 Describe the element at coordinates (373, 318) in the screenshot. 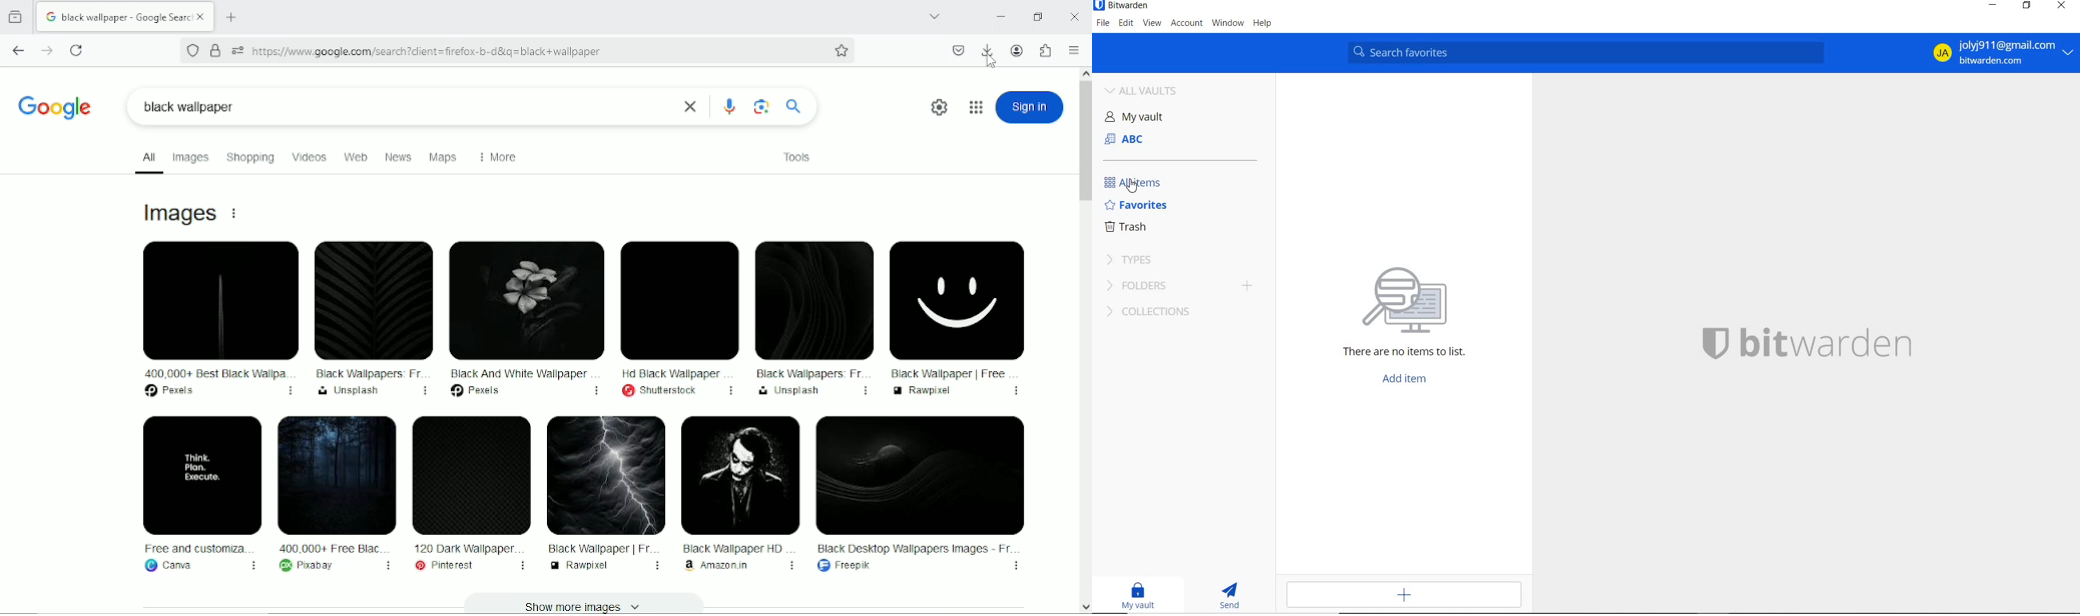

I see `Black Wallpapers: Fr` at that location.